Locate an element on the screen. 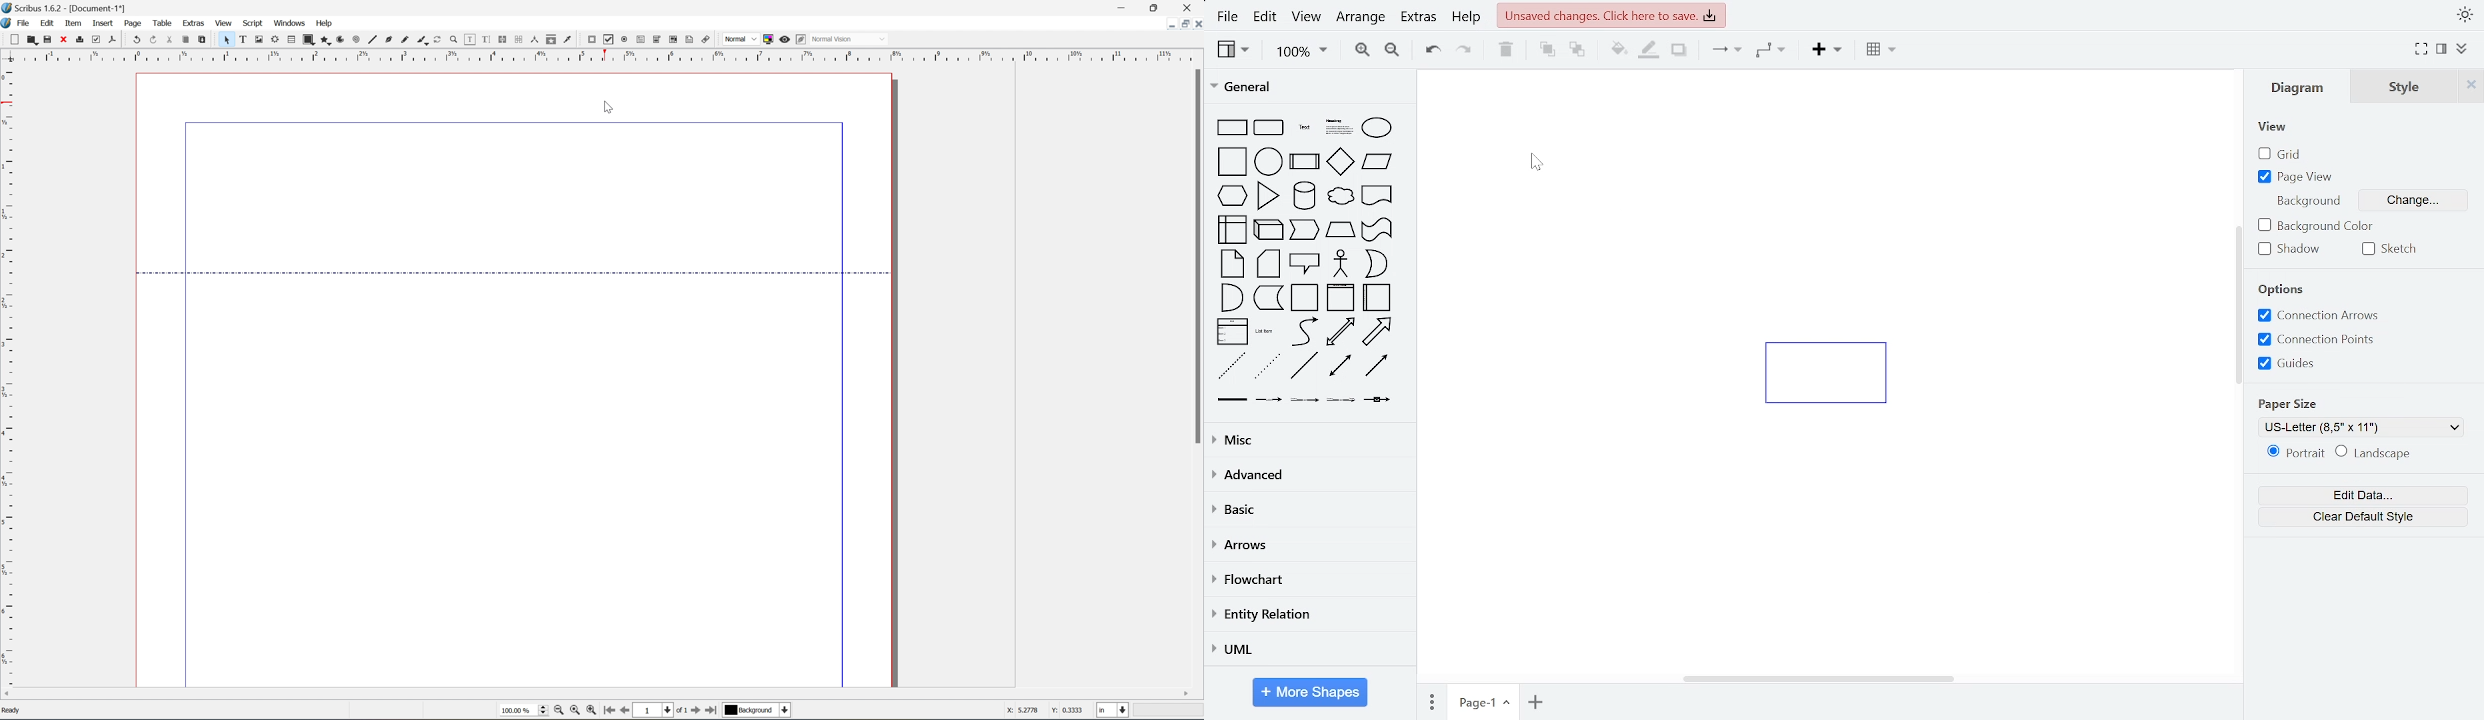 The height and width of the screenshot is (728, 2492). file is located at coordinates (1227, 18).